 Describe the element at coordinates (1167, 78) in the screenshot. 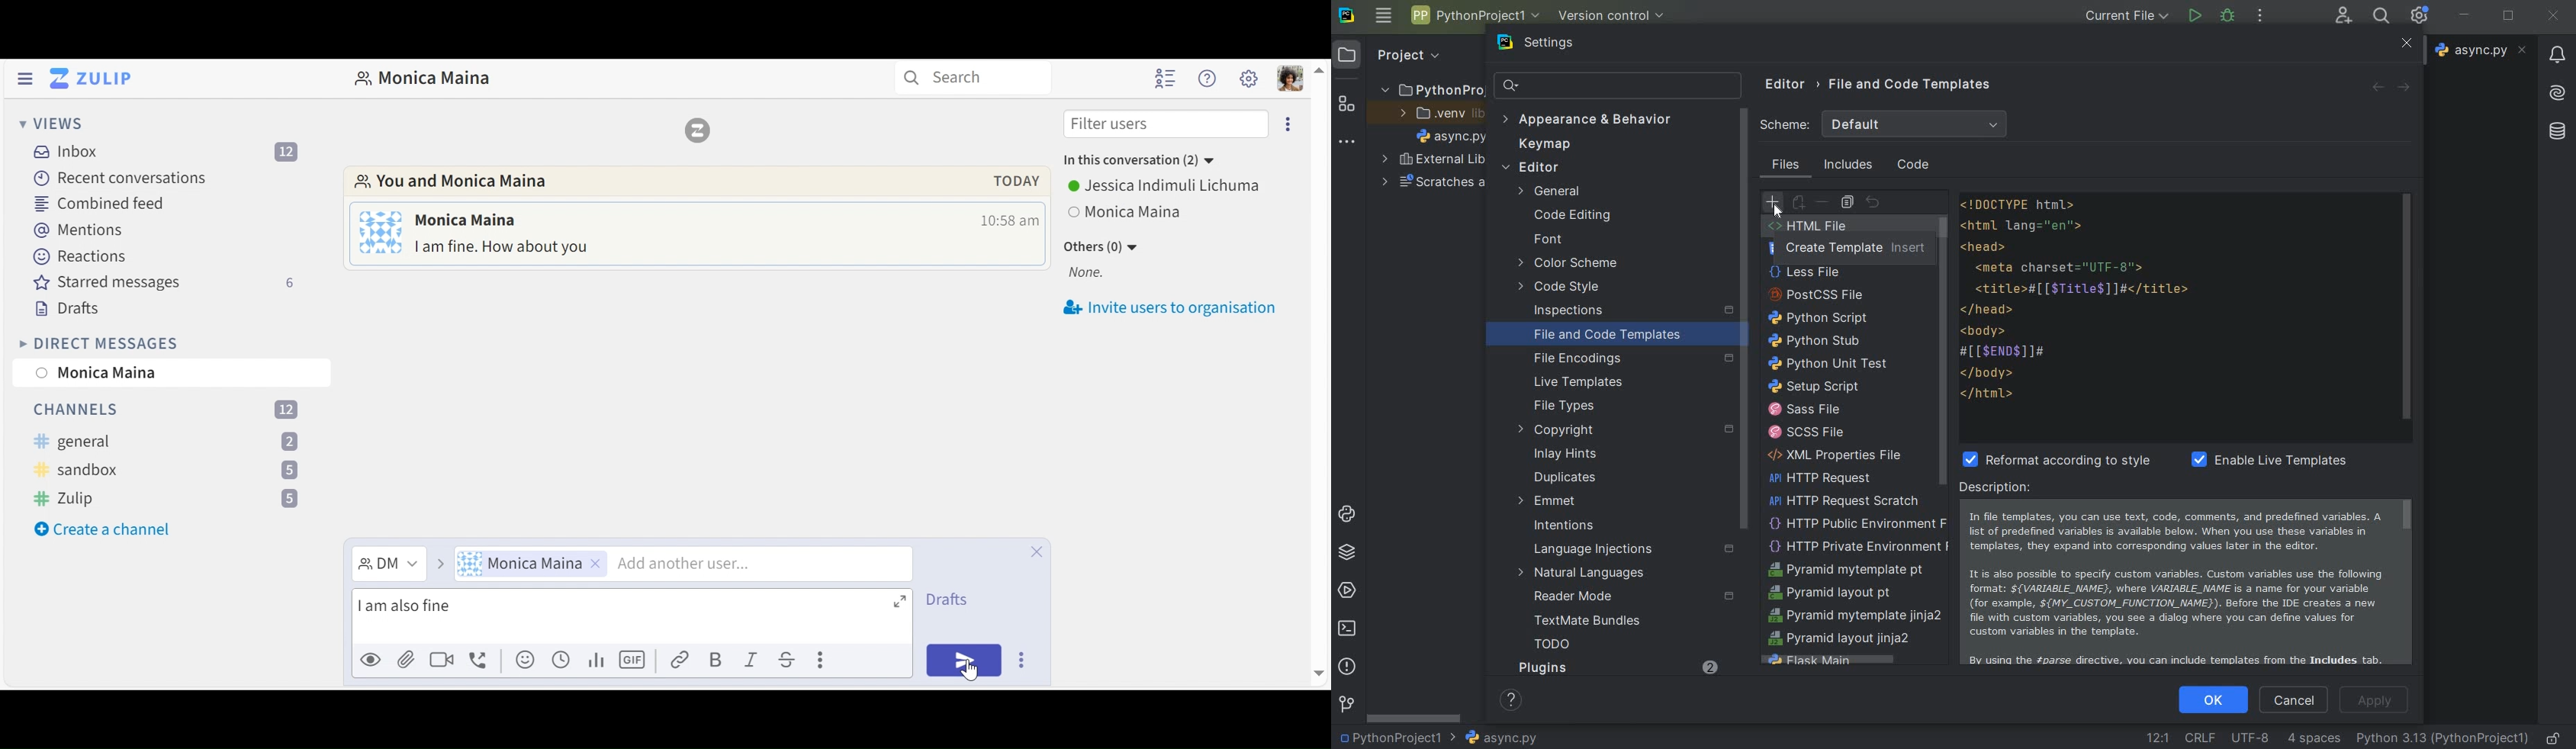

I see `Hide user list` at that location.